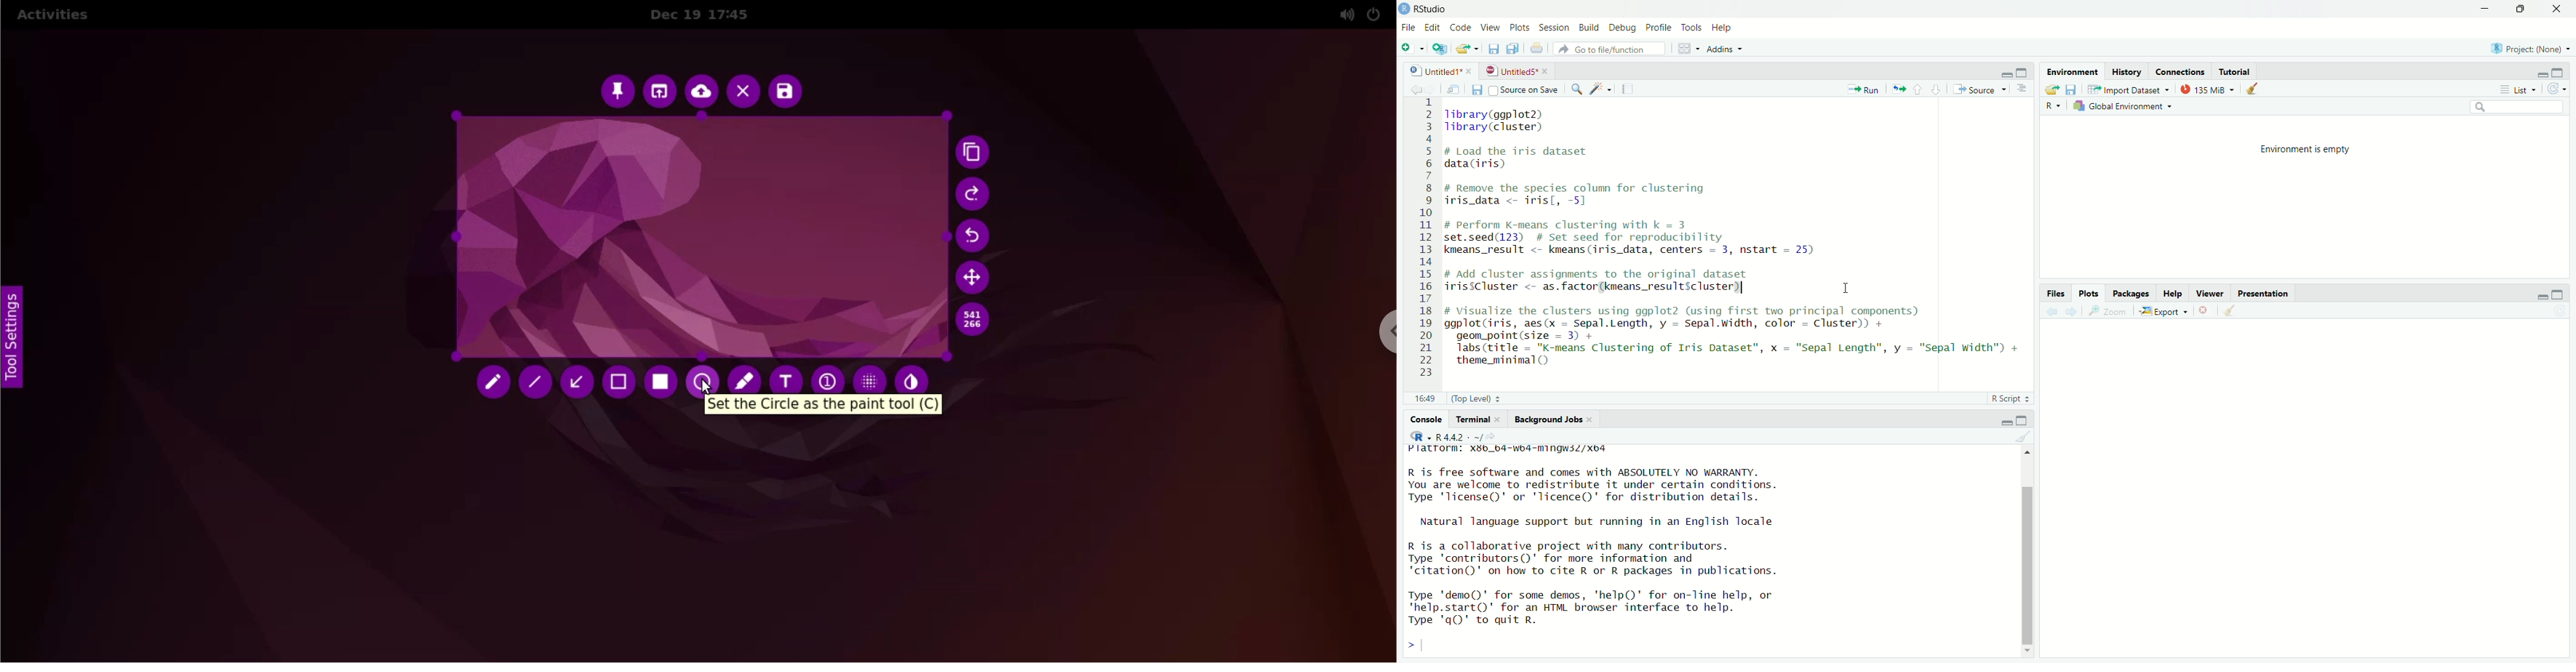 The image size is (2576, 672). Describe the element at coordinates (2125, 107) in the screenshot. I see `global environment` at that location.